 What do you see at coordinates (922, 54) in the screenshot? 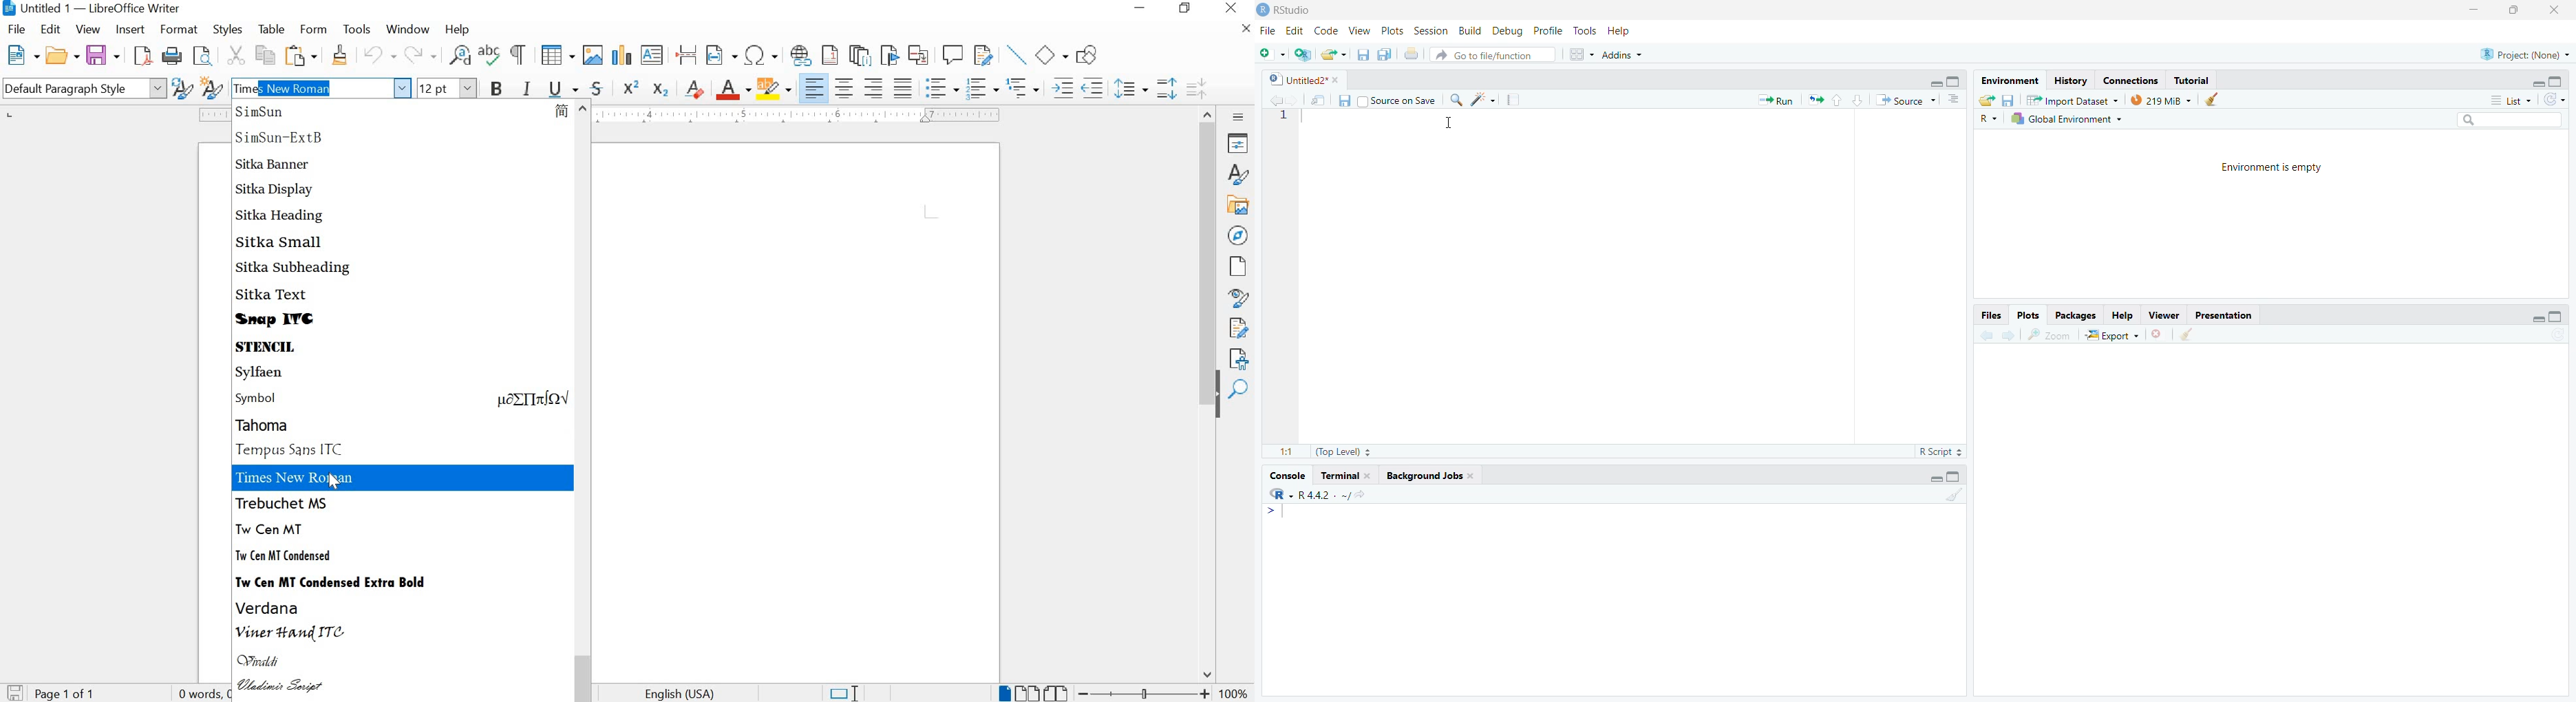
I see `INSERT CROSS-REFERENCE` at bounding box center [922, 54].